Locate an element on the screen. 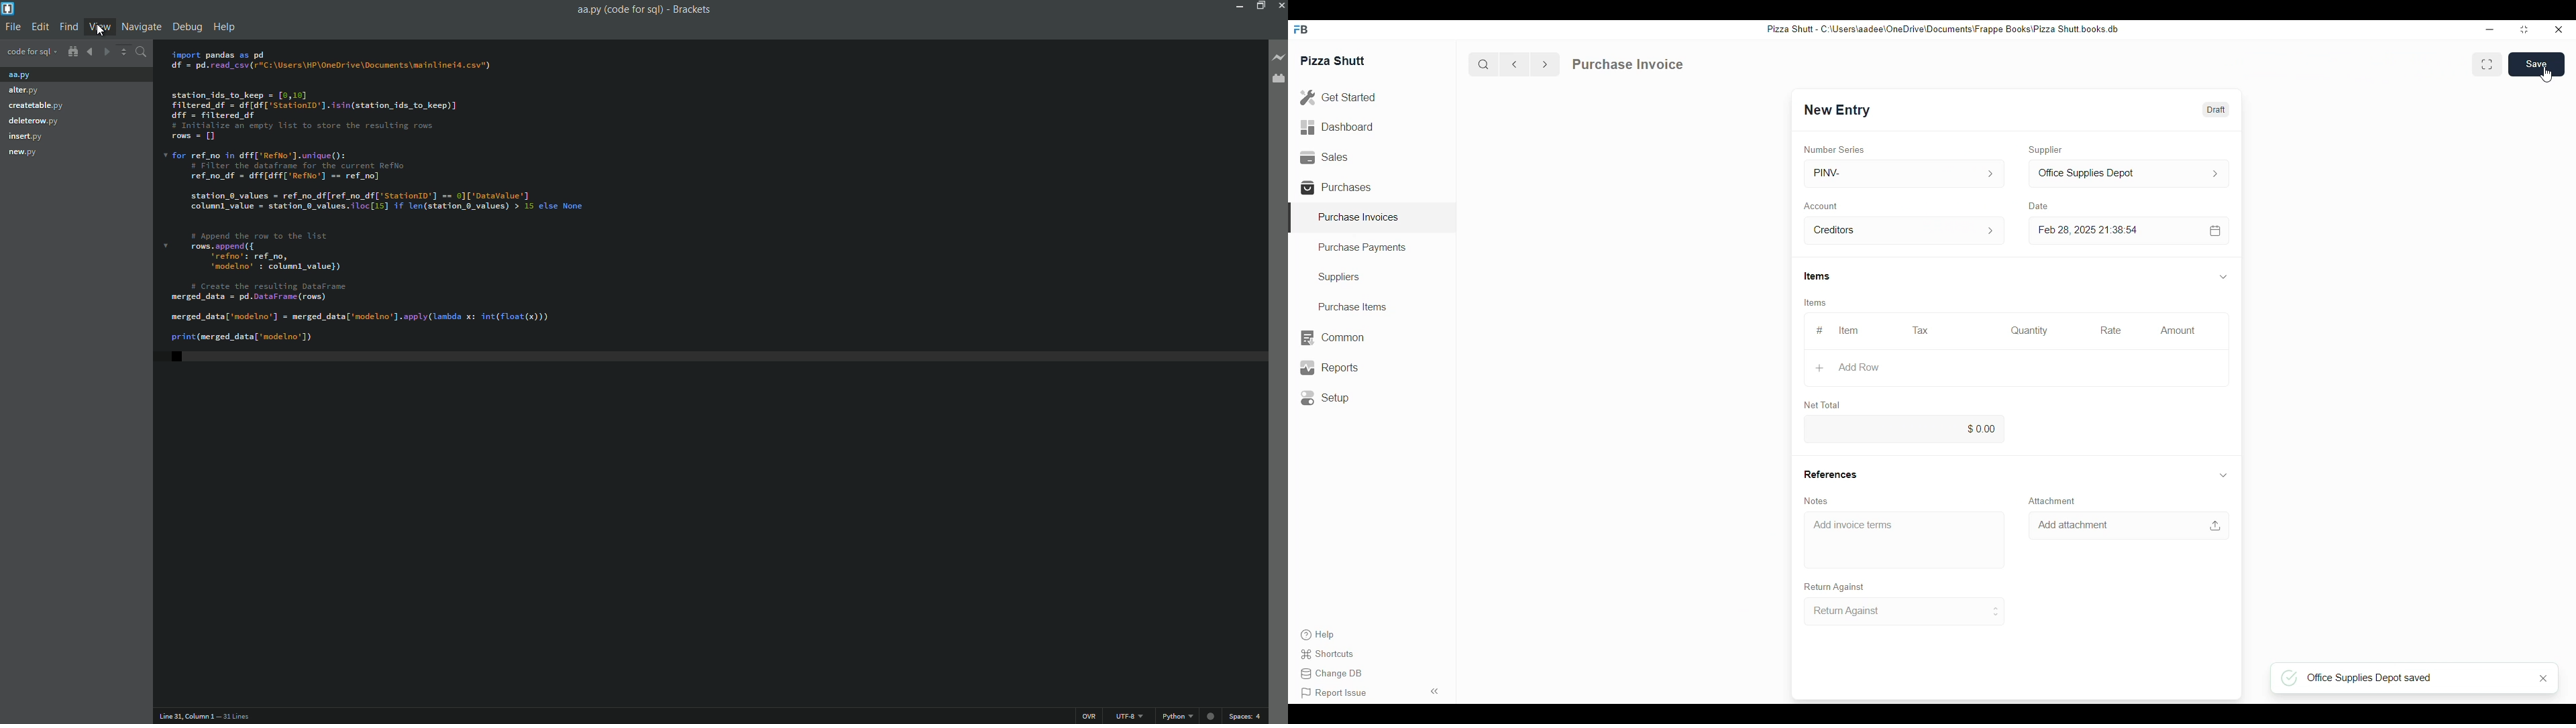 The image size is (2576, 728). down is located at coordinates (2222, 277).